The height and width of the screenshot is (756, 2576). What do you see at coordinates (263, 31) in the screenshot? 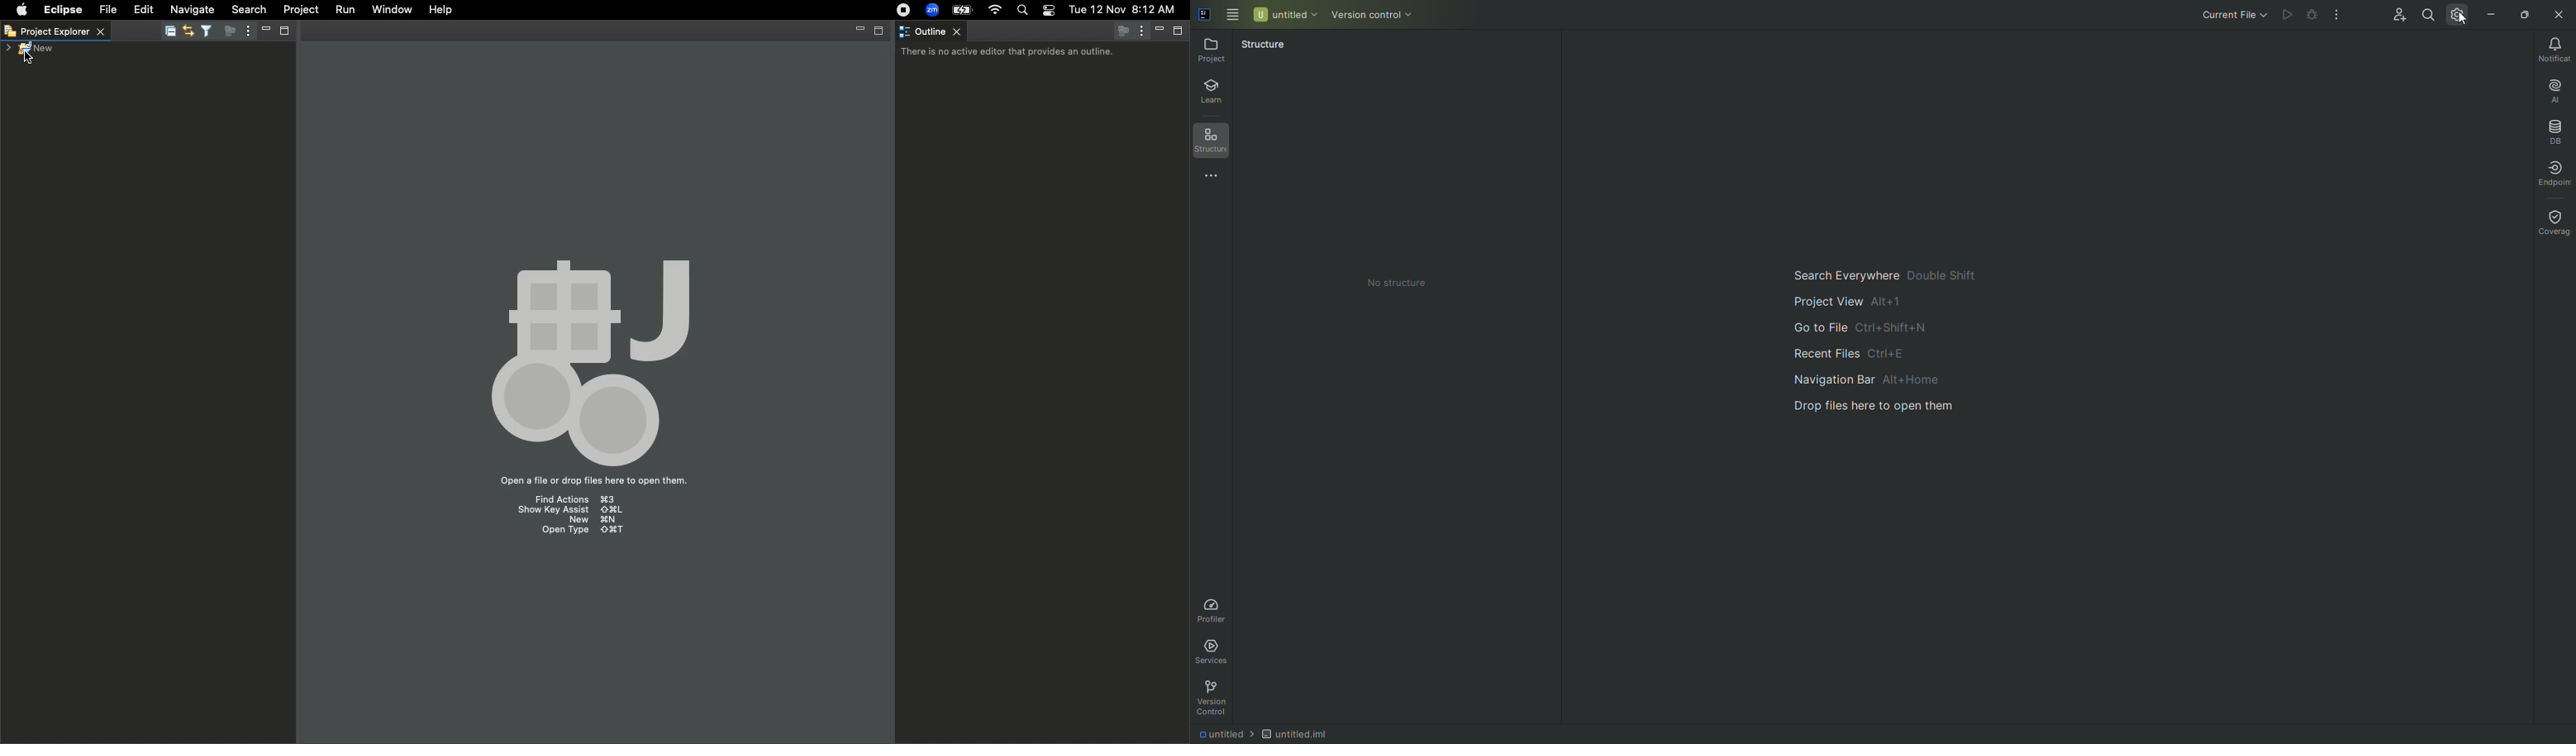
I see `Minimize` at bounding box center [263, 31].